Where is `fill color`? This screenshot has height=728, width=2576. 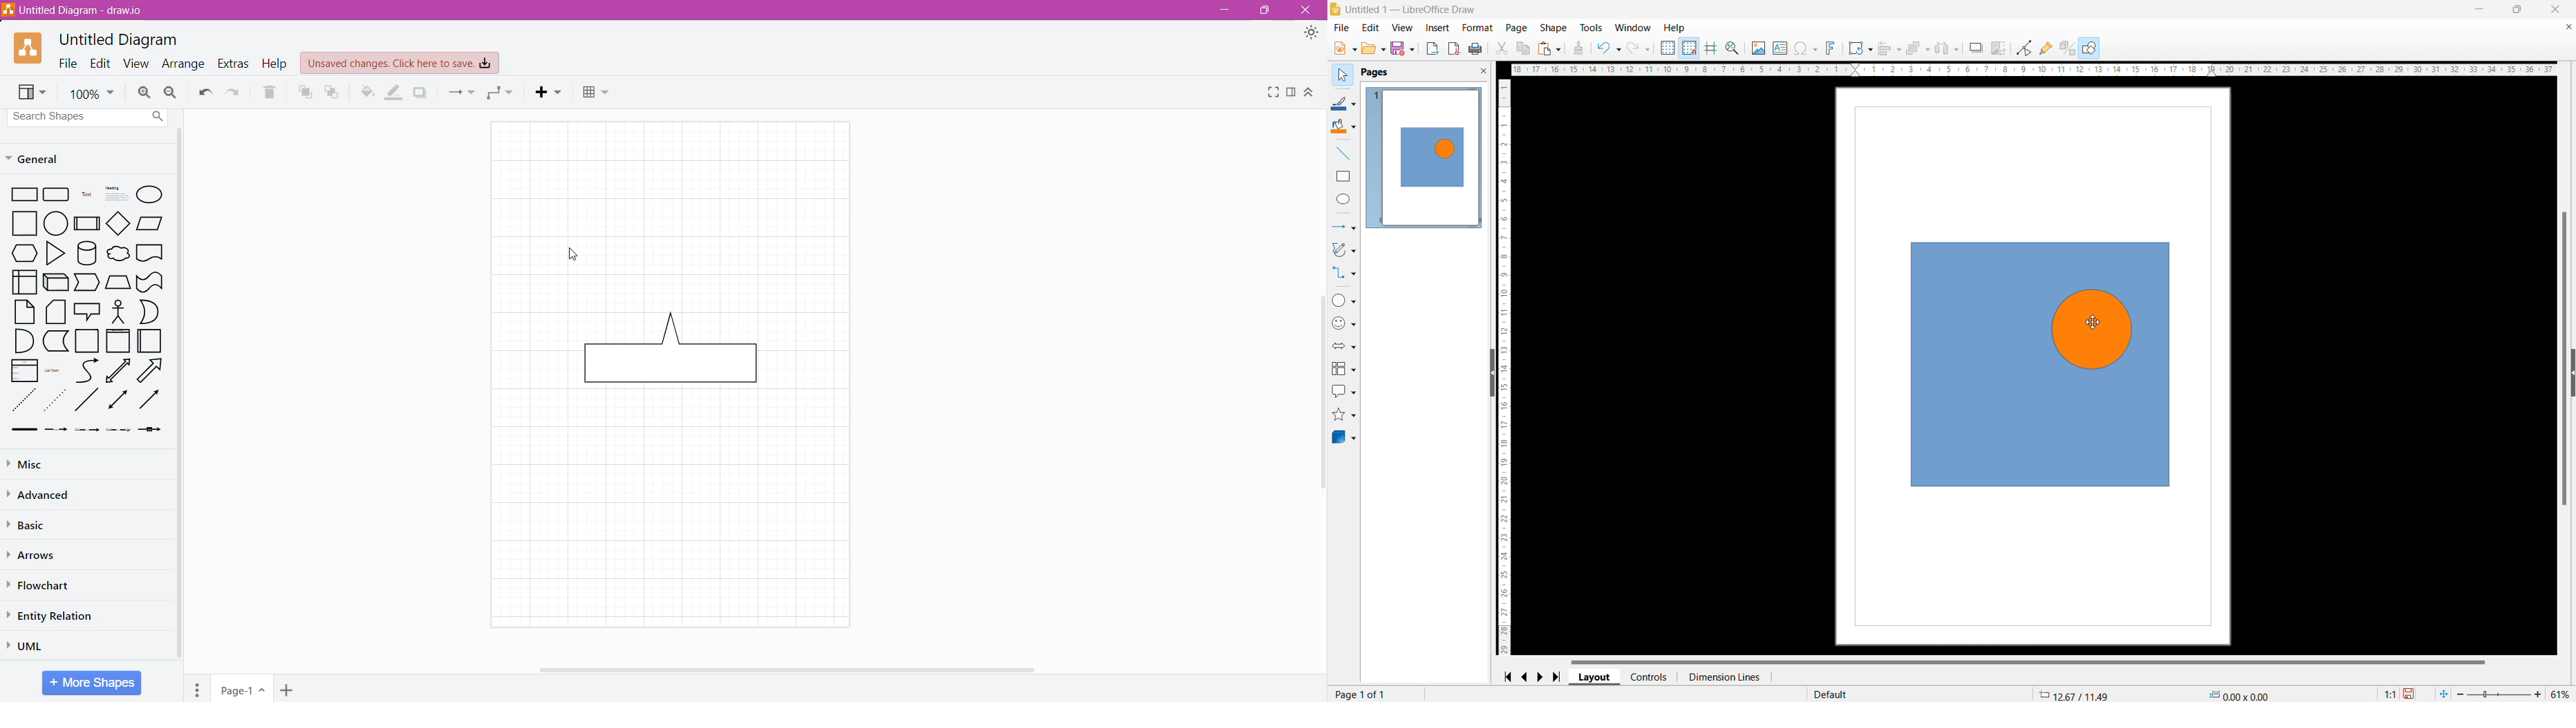 fill color is located at coordinates (1344, 126).